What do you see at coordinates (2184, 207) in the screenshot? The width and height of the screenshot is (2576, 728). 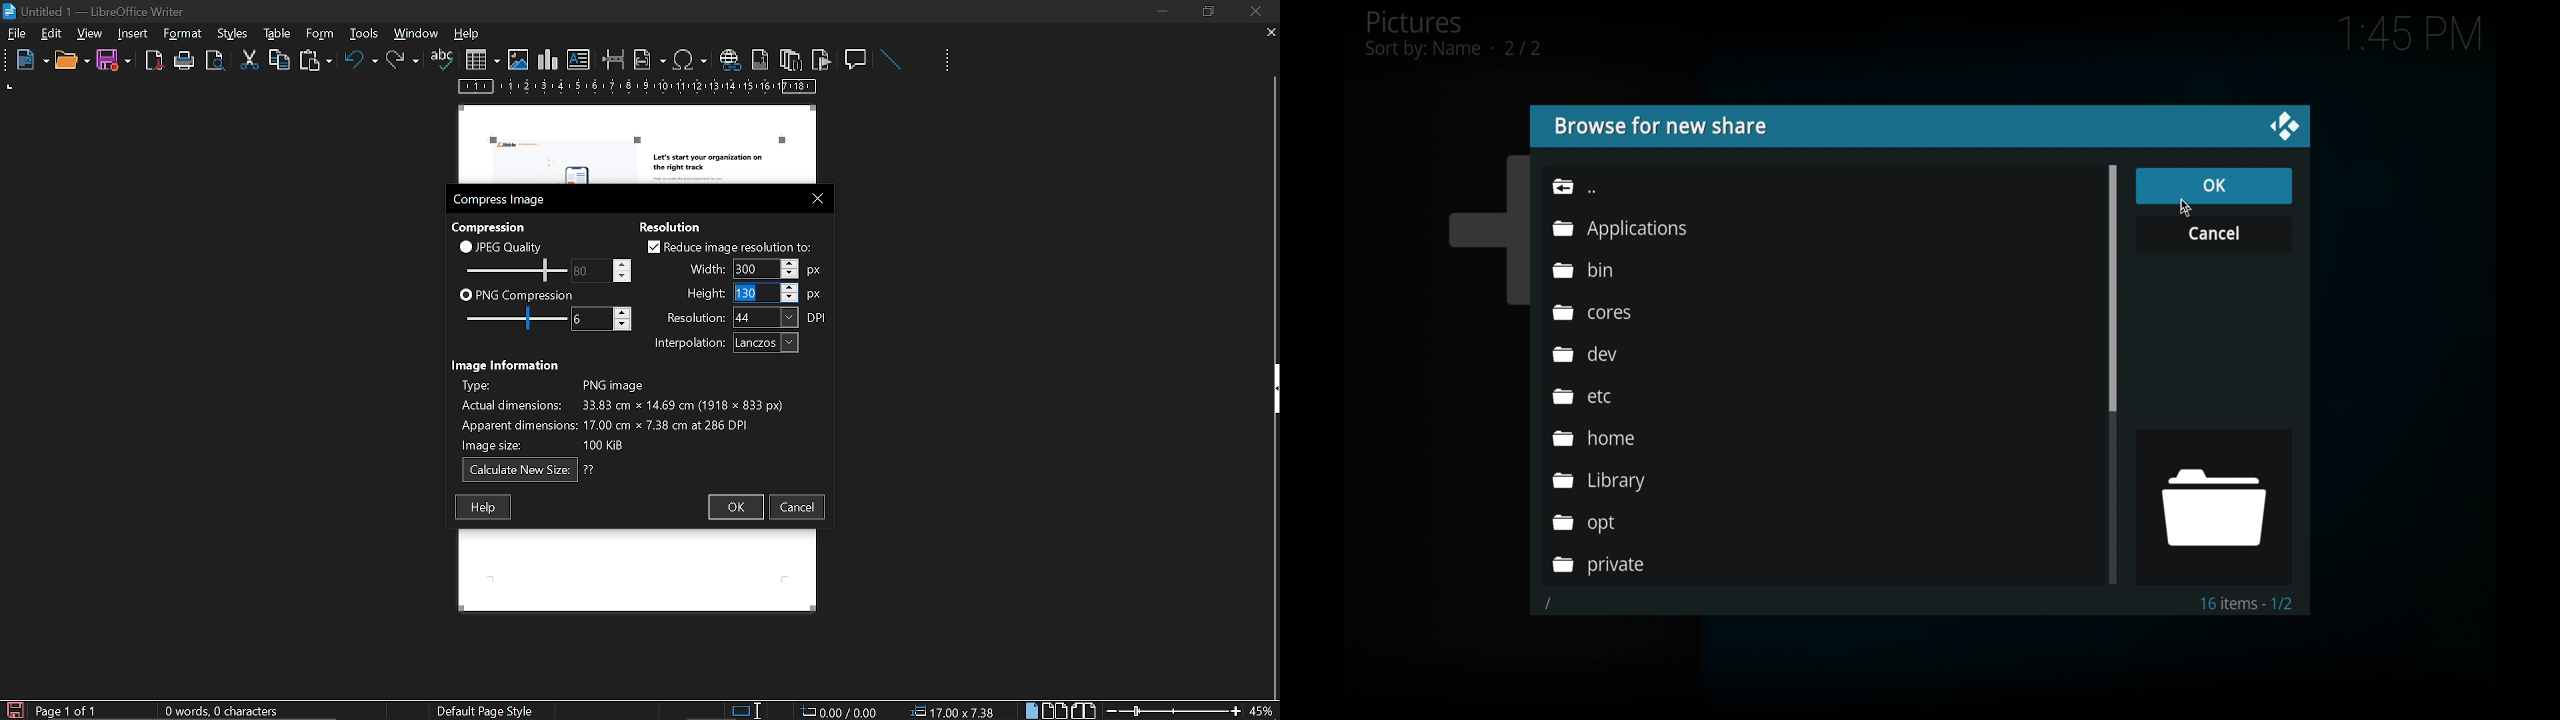 I see `cursor` at bounding box center [2184, 207].